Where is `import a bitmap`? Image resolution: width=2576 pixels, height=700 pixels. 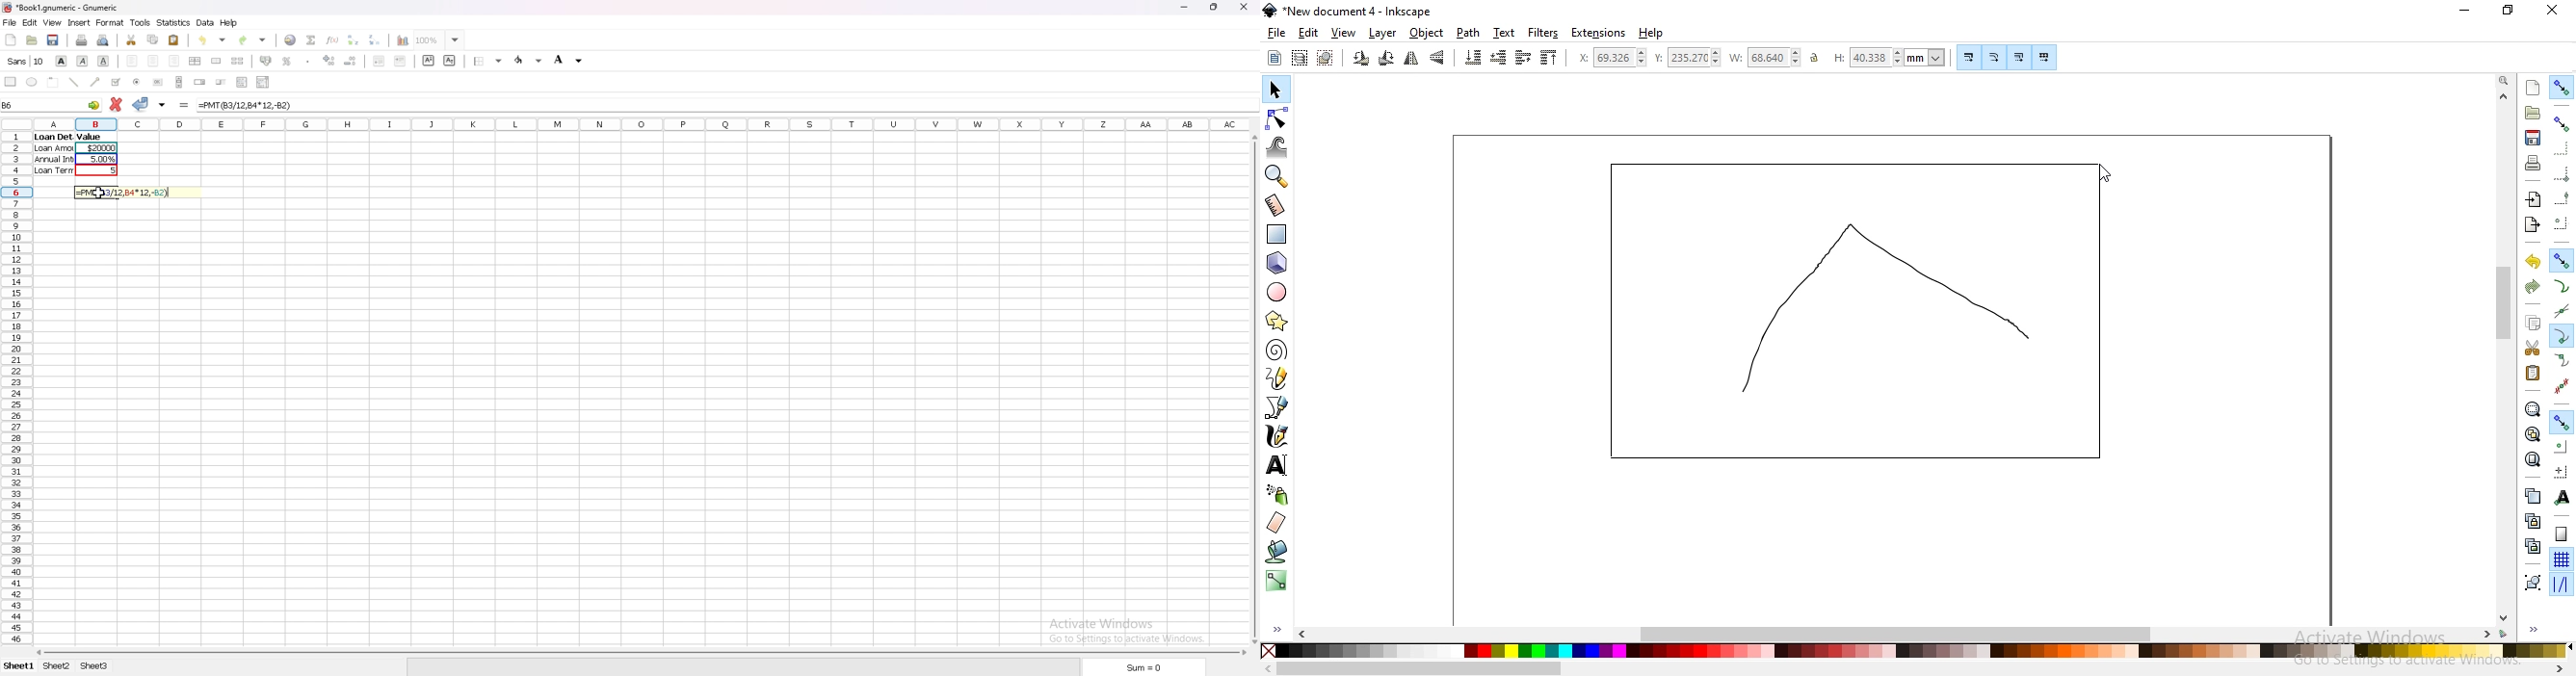
import a bitmap is located at coordinates (2534, 199).